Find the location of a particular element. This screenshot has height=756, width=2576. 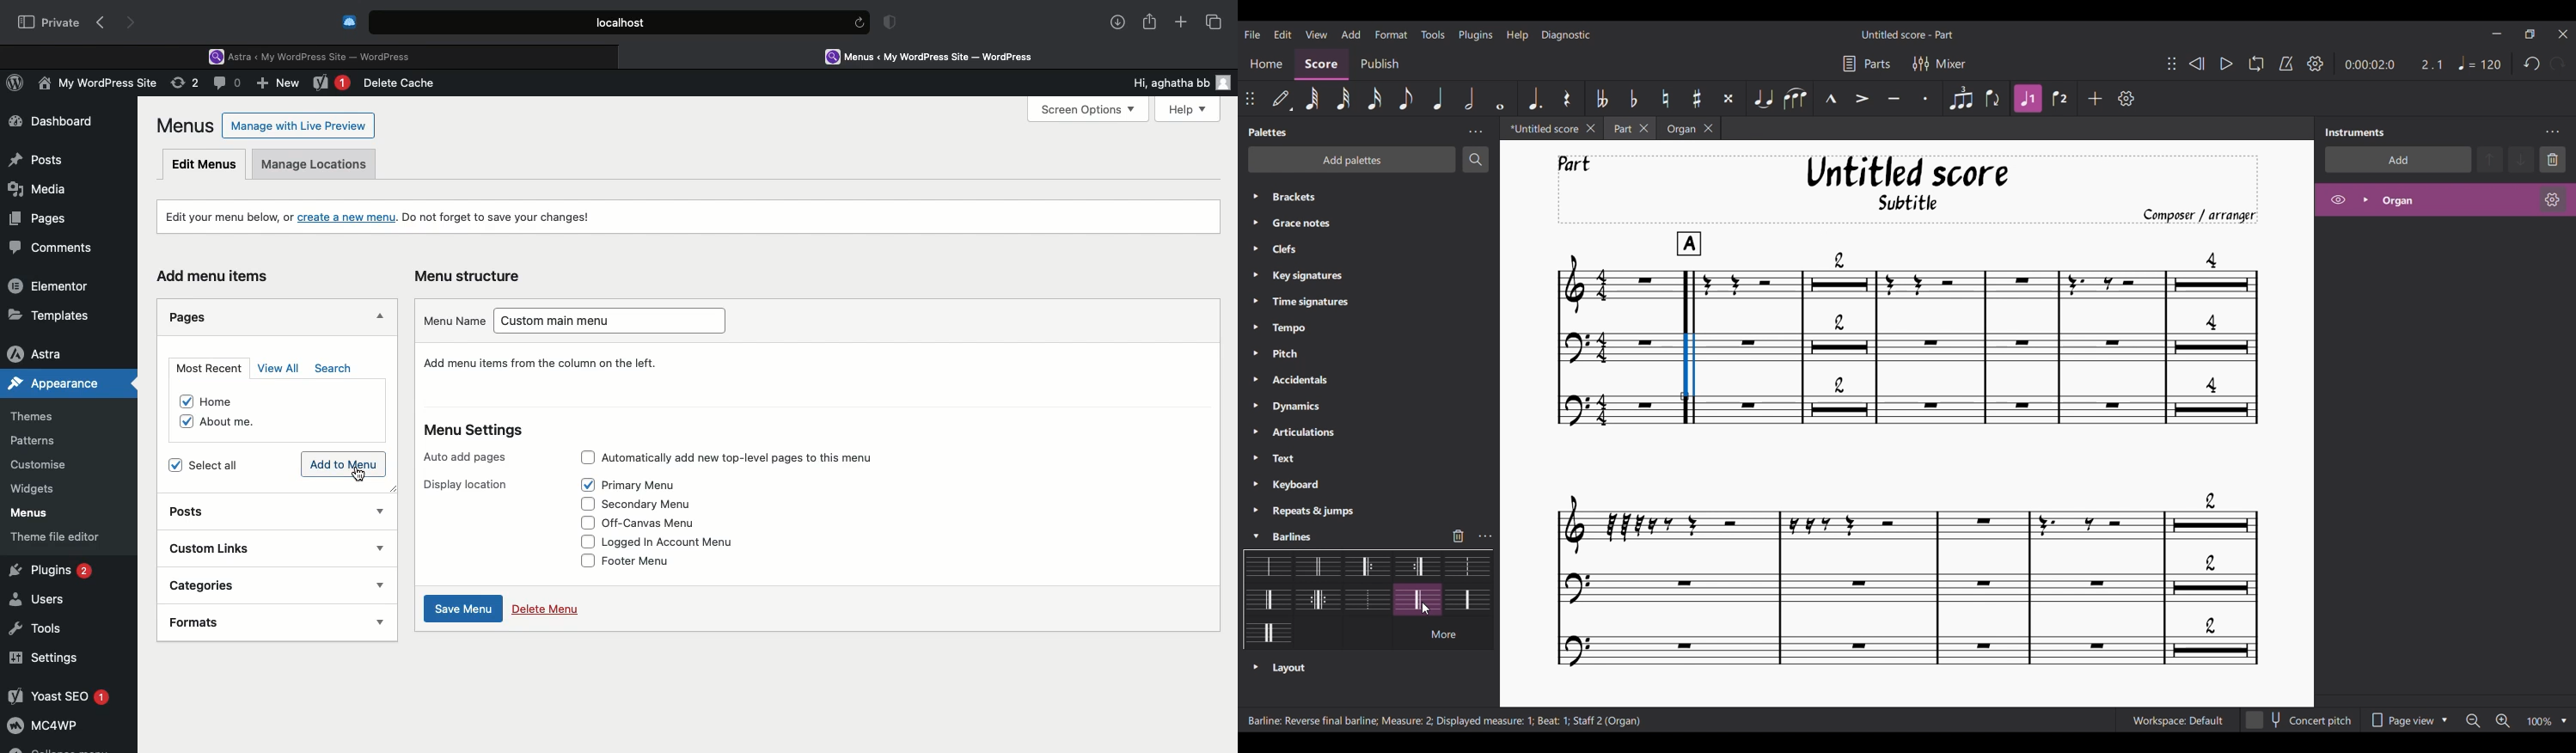

Close interface is located at coordinates (2564, 34).